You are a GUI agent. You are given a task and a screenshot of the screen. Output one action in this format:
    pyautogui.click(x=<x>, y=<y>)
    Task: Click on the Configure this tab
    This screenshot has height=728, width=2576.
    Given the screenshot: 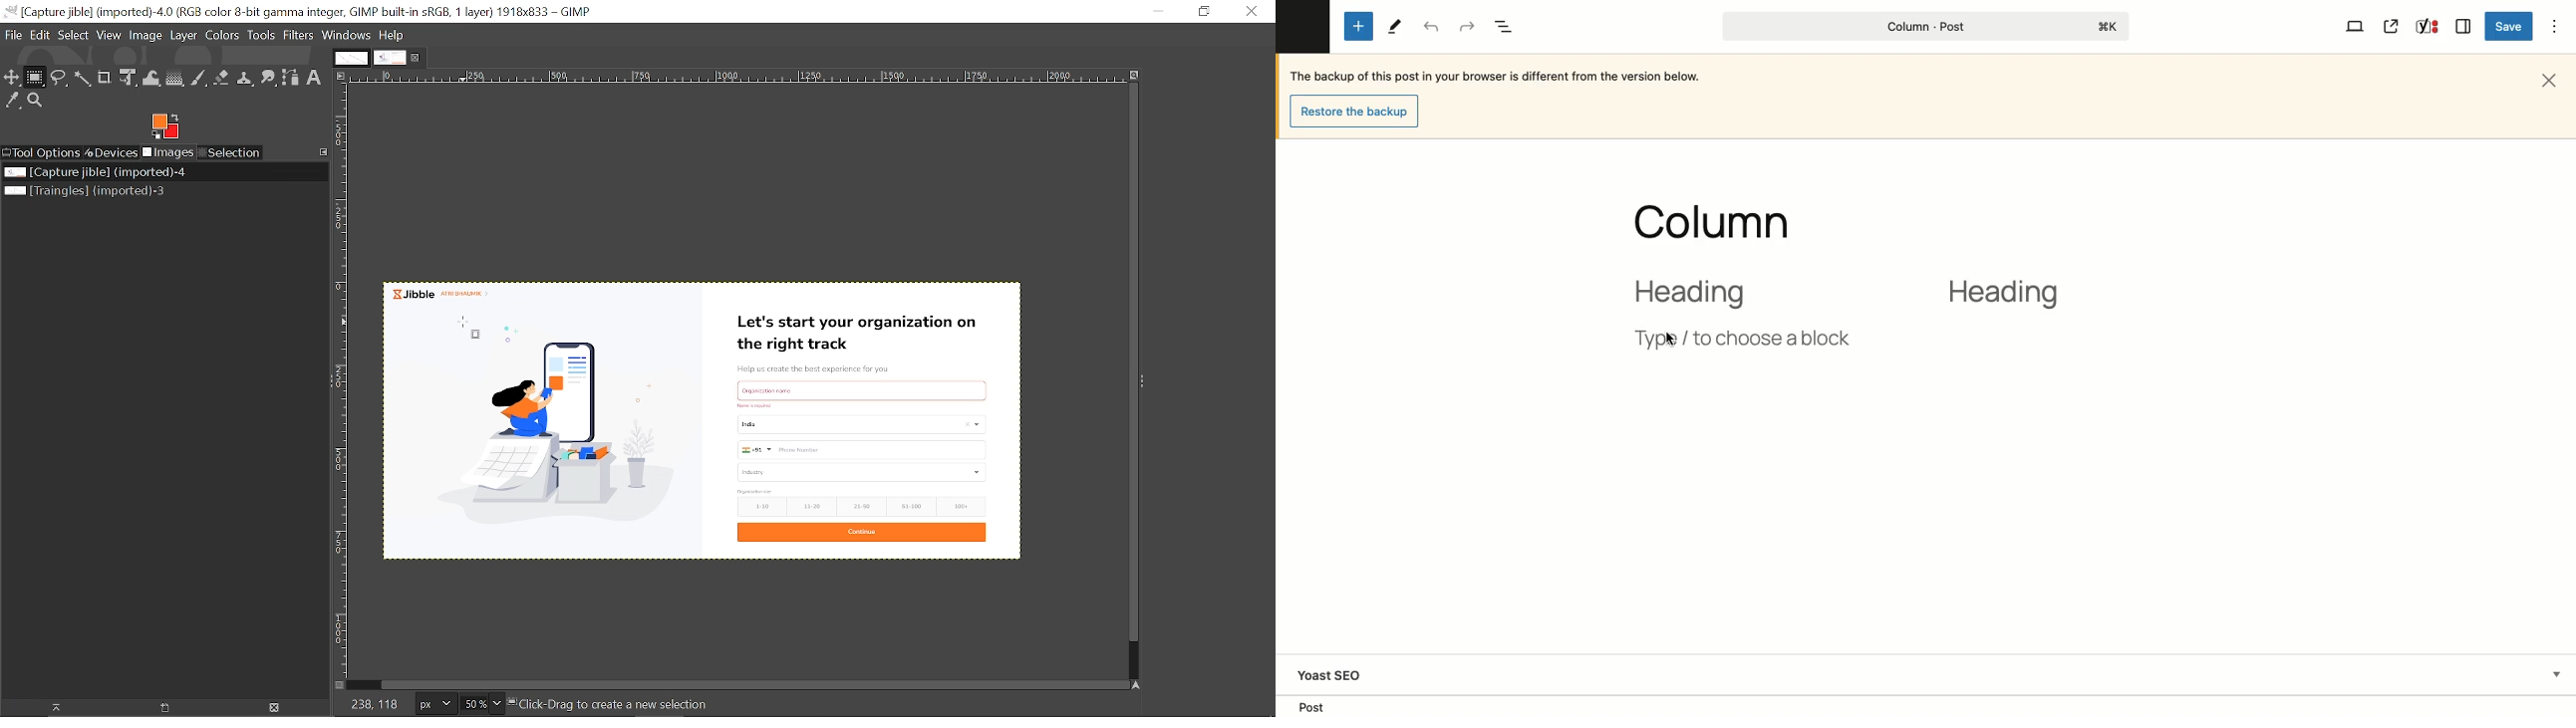 What is the action you would take?
    pyautogui.click(x=323, y=152)
    